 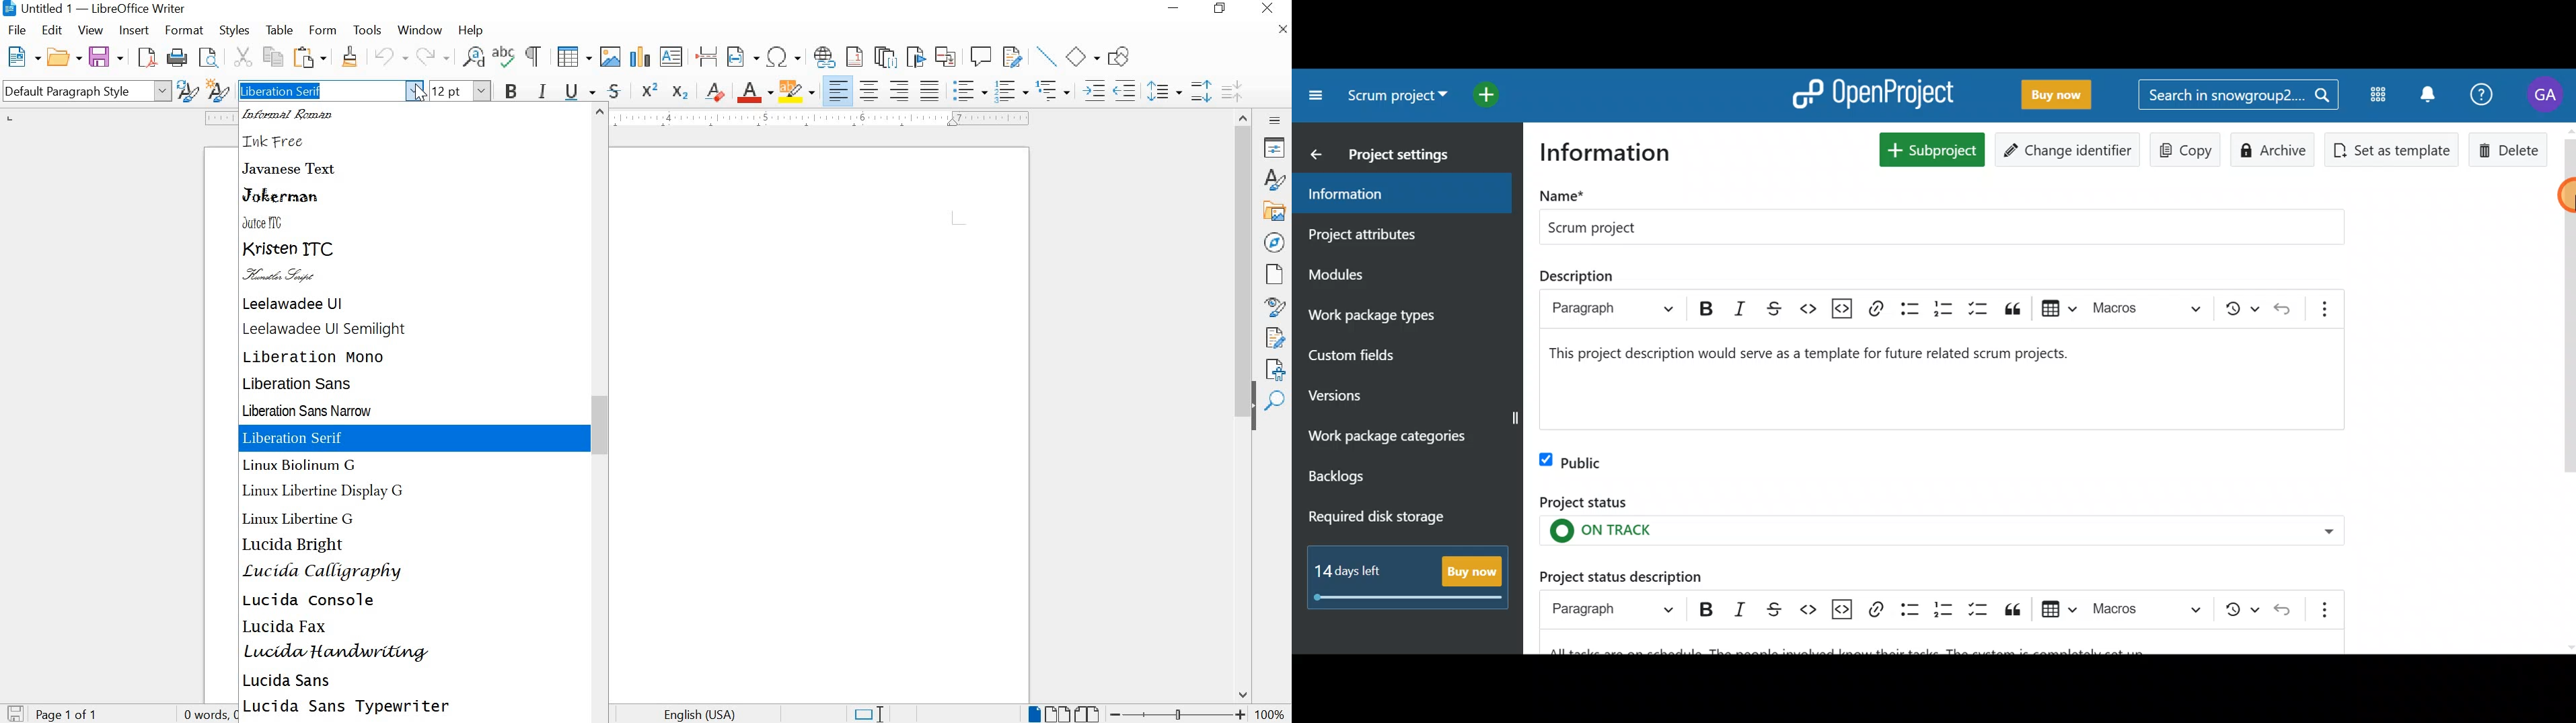 What do you see at coordinates (754, 93) in the screenshot?
I see `FONT COLOR` at bounding box center [754, 93].